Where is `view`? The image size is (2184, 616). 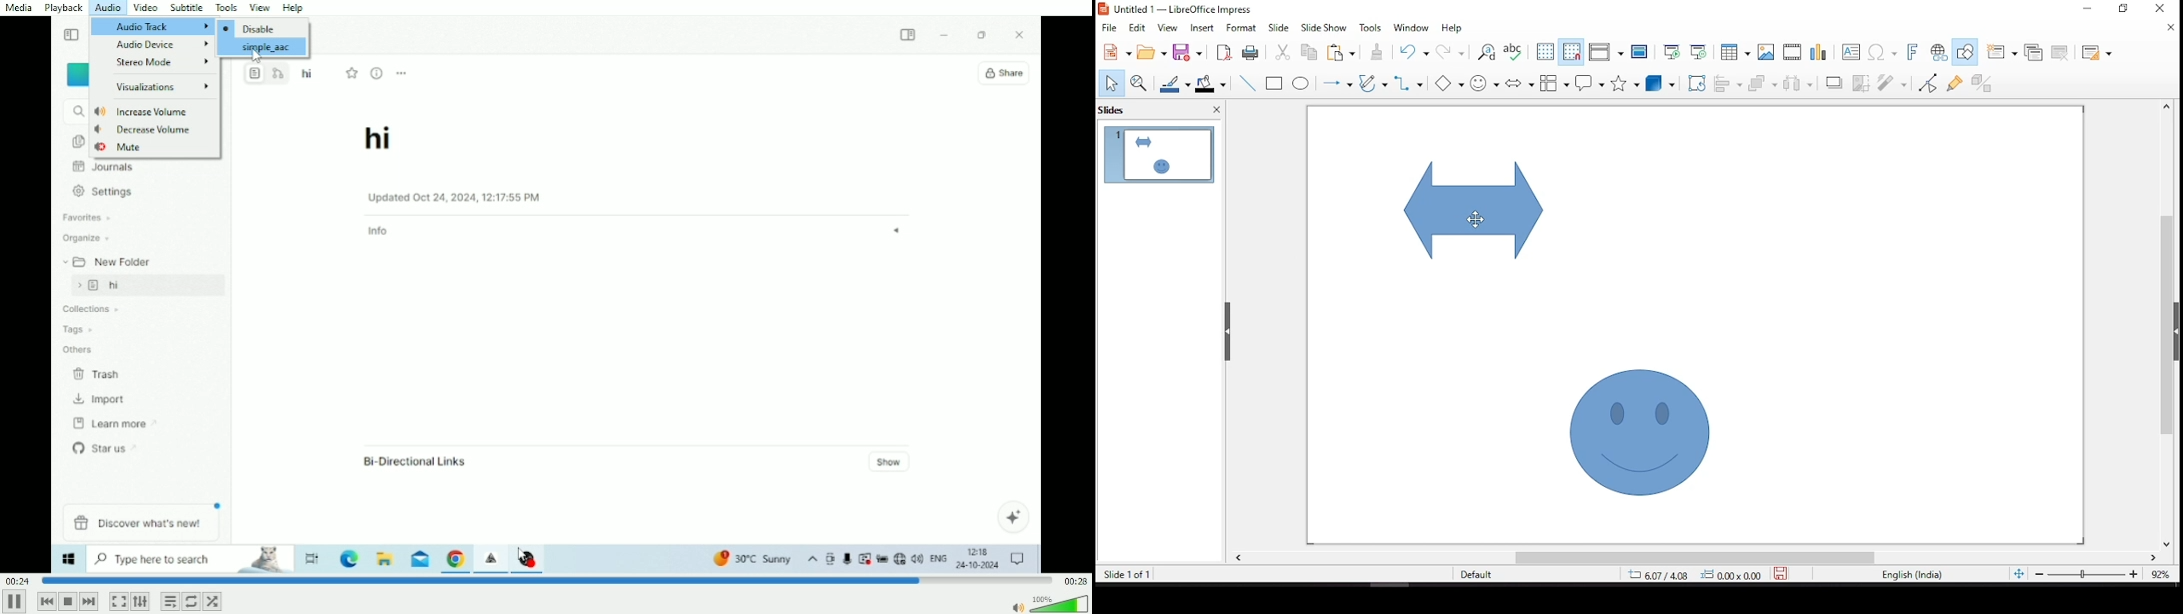 view is located at coordinates (1170, 29).